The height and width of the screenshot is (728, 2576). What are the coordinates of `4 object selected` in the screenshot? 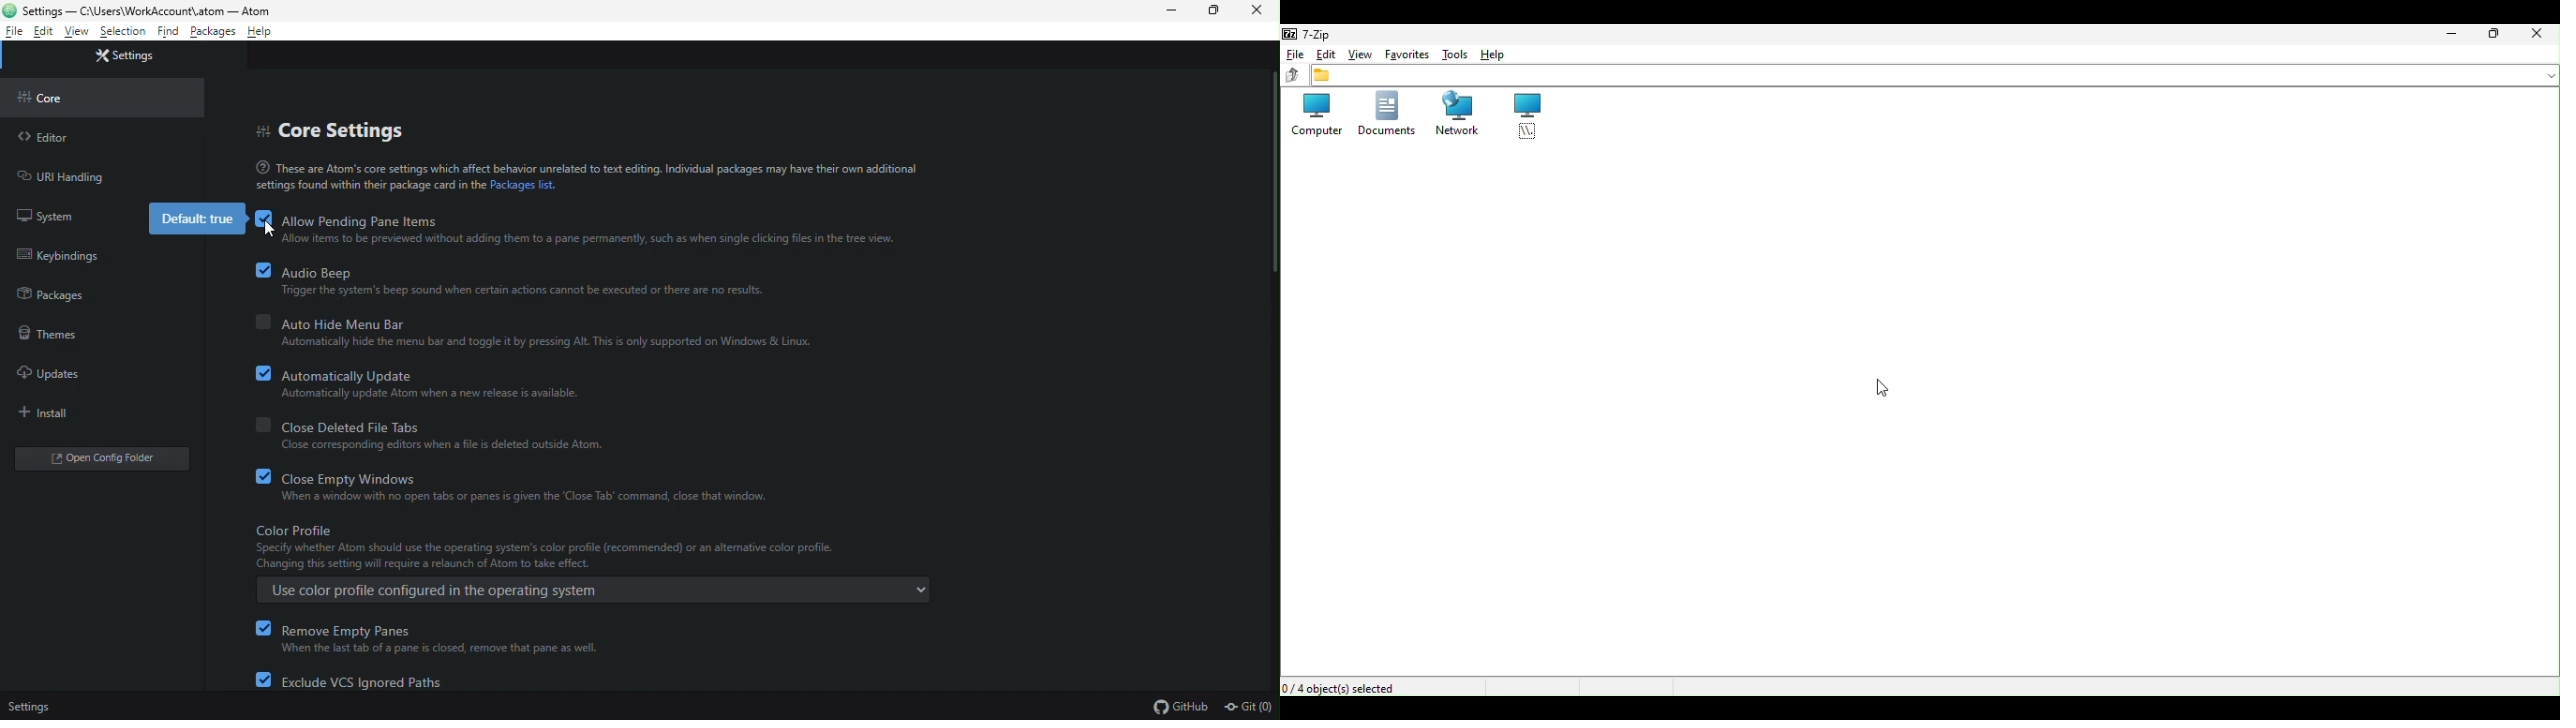 It's located at (1352, 686).